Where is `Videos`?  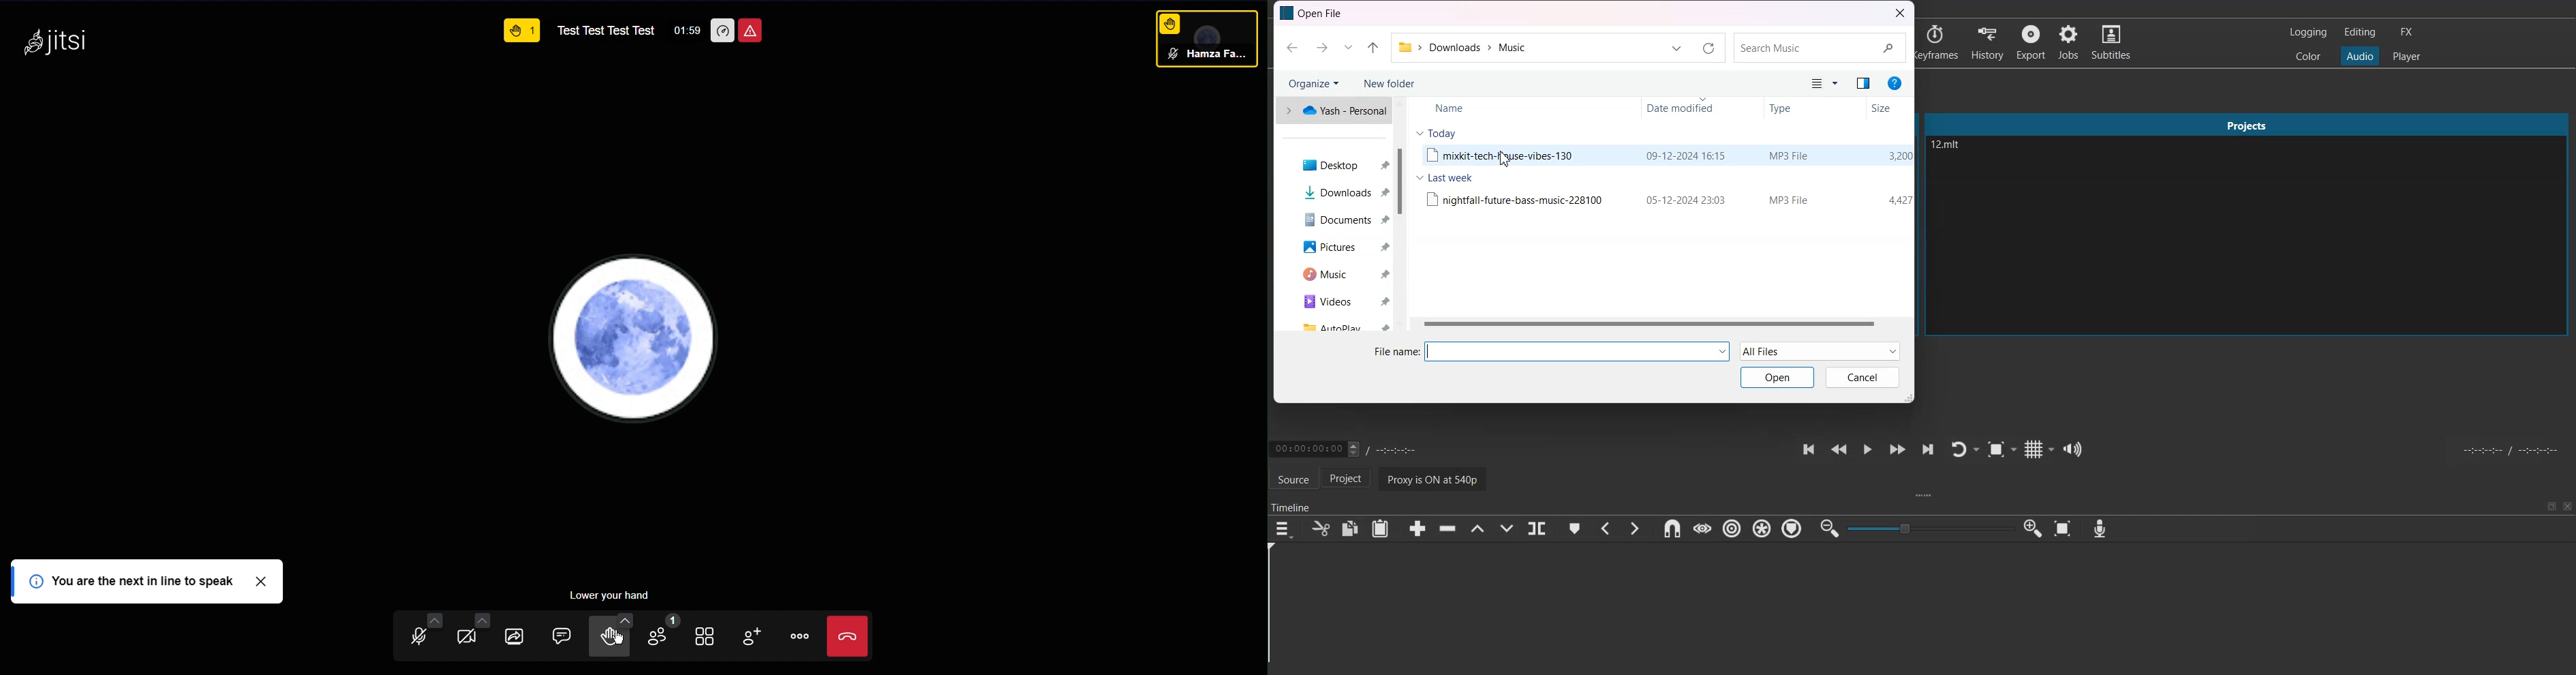 Videos is located at coordinates (1340, 301).